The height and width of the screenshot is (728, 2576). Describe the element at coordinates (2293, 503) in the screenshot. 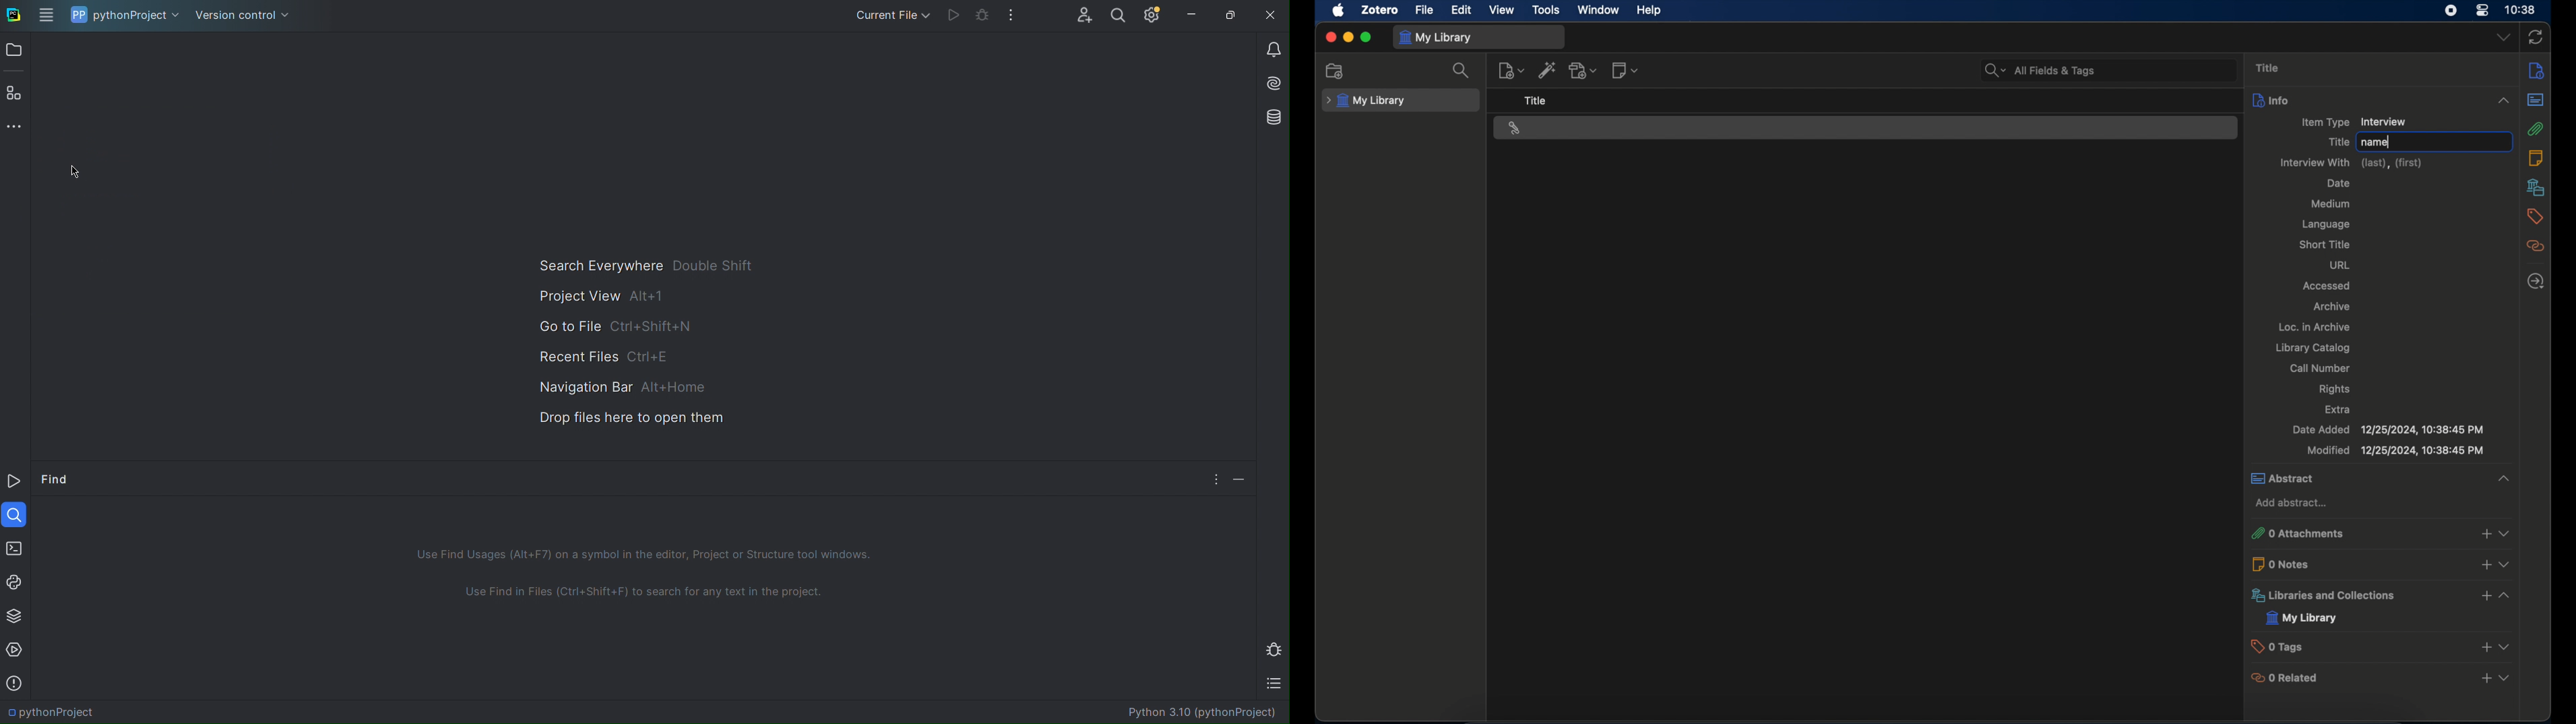

I see `add abstract` at that location.